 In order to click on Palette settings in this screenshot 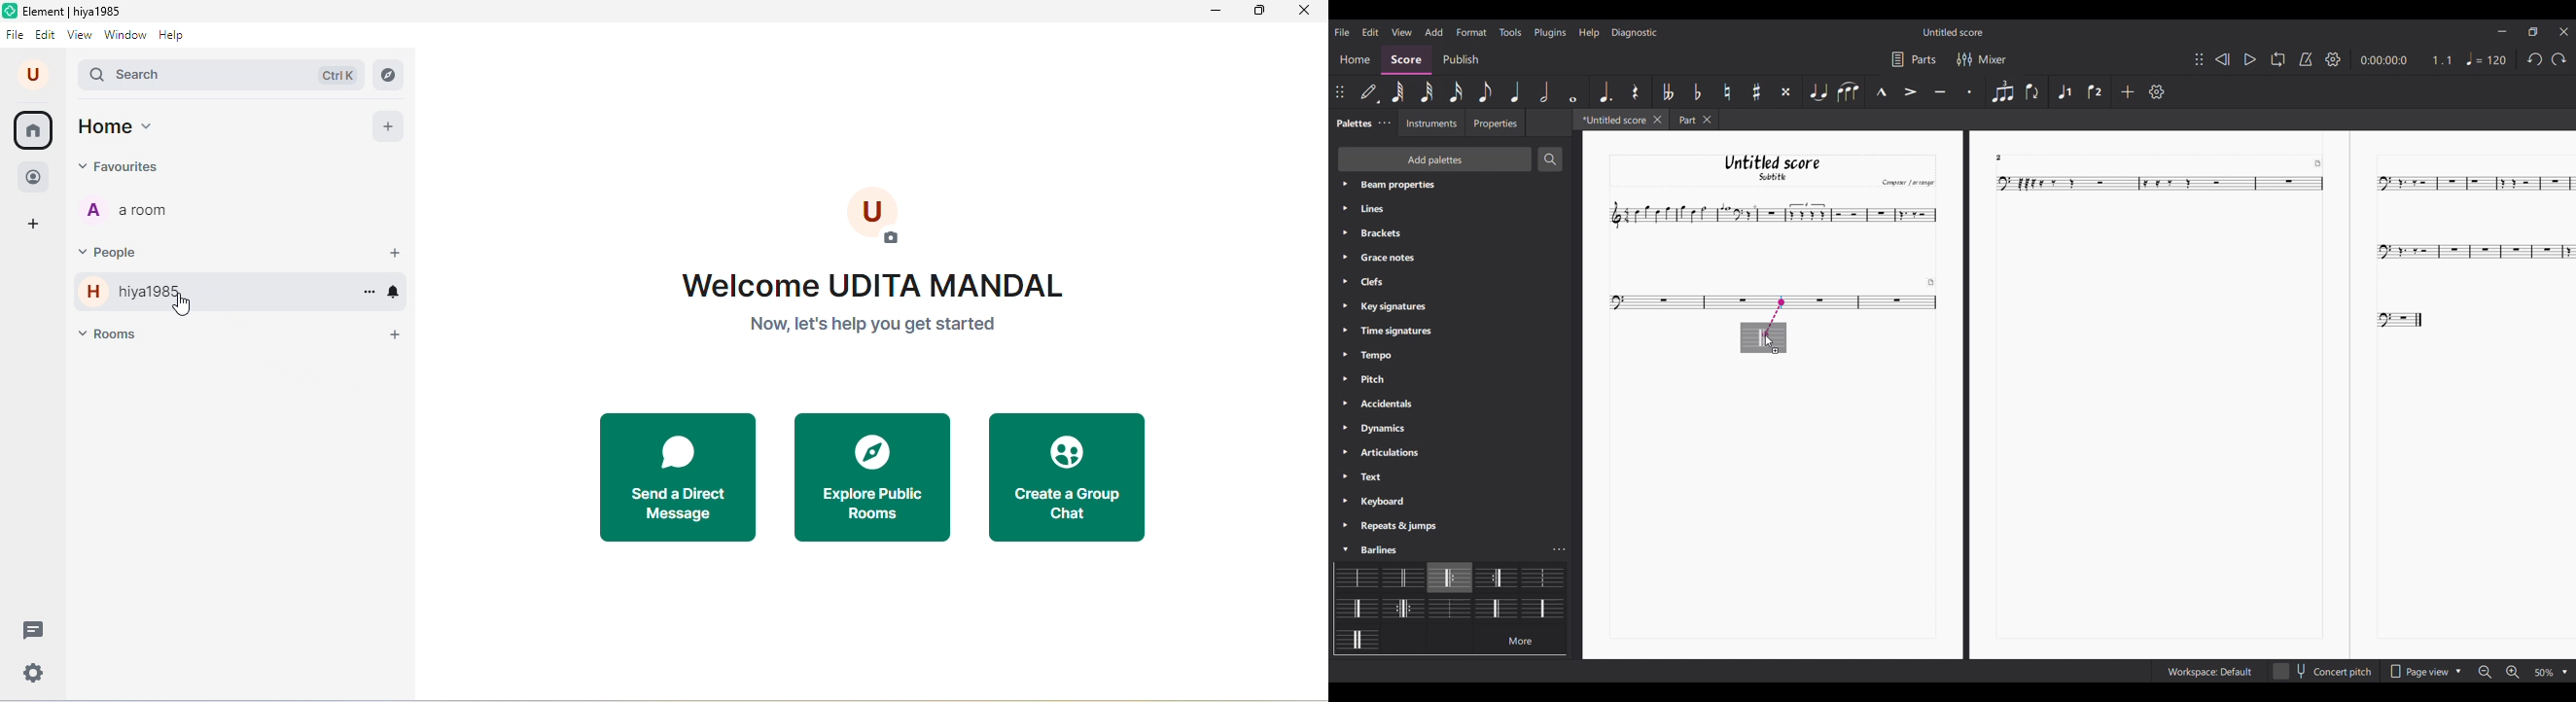, I will do `click(1380, 381)`.